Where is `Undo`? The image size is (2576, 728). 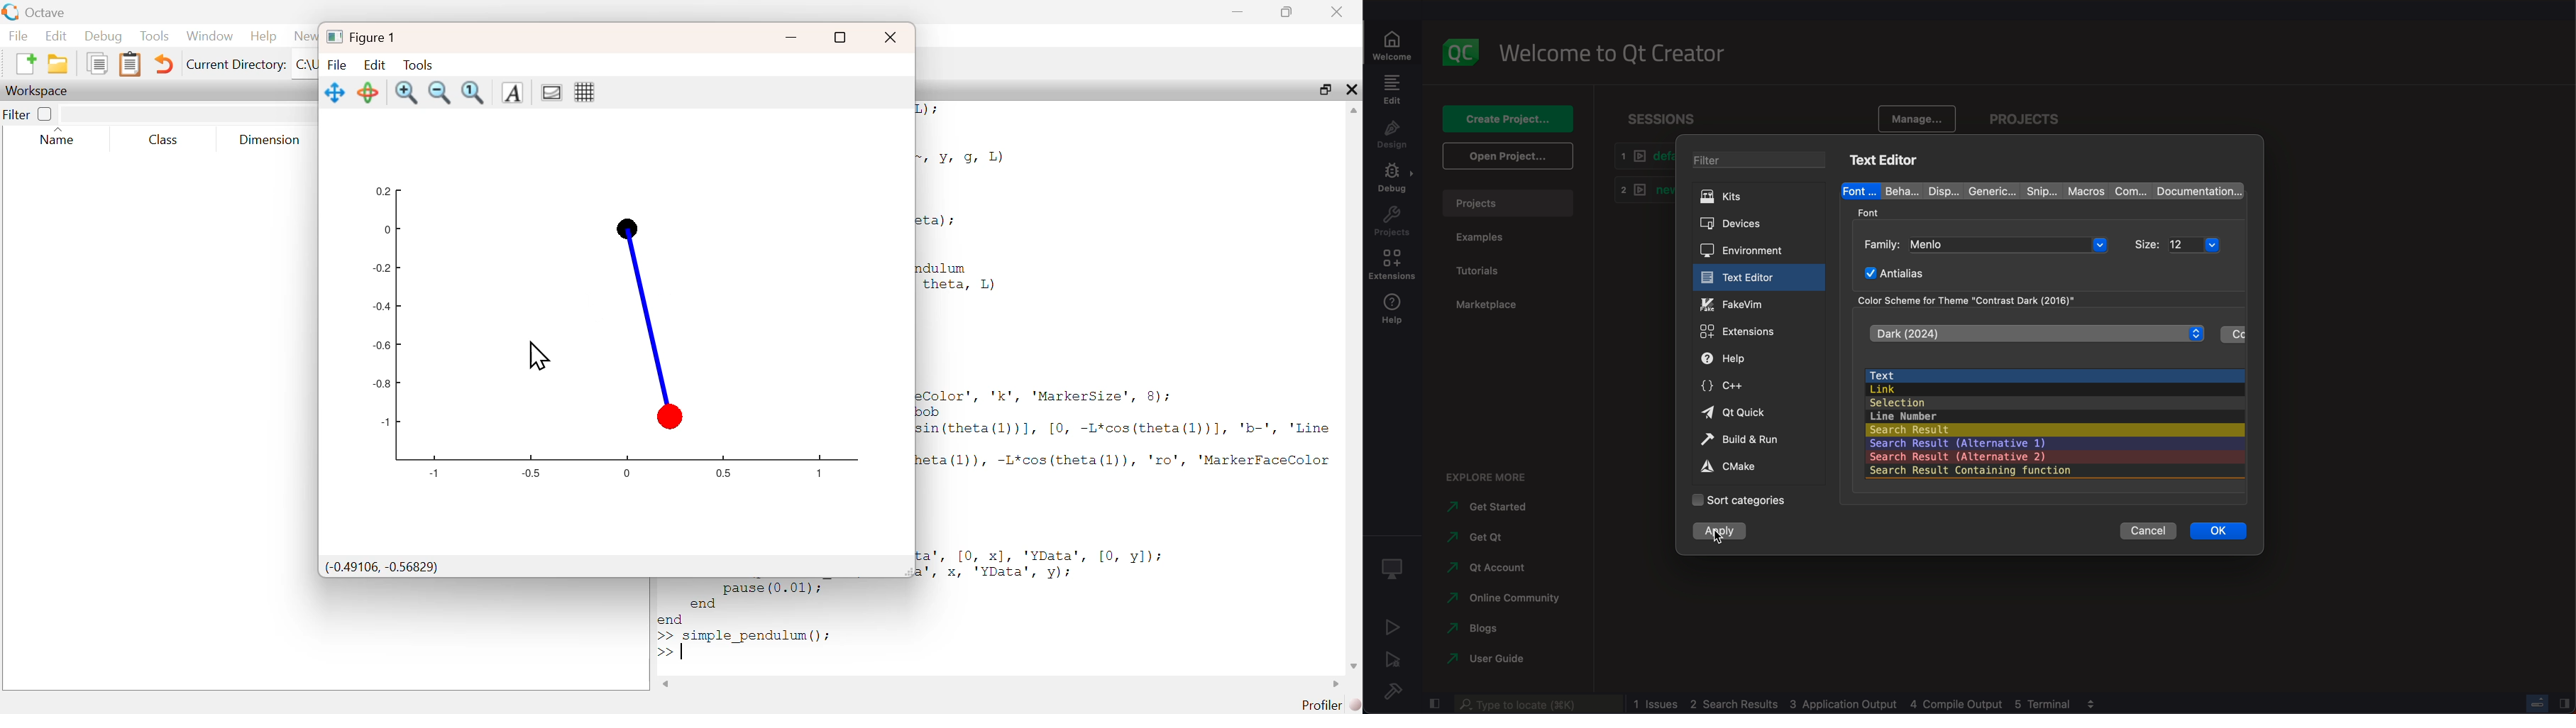 Undo is located at coordinates (165, 66).